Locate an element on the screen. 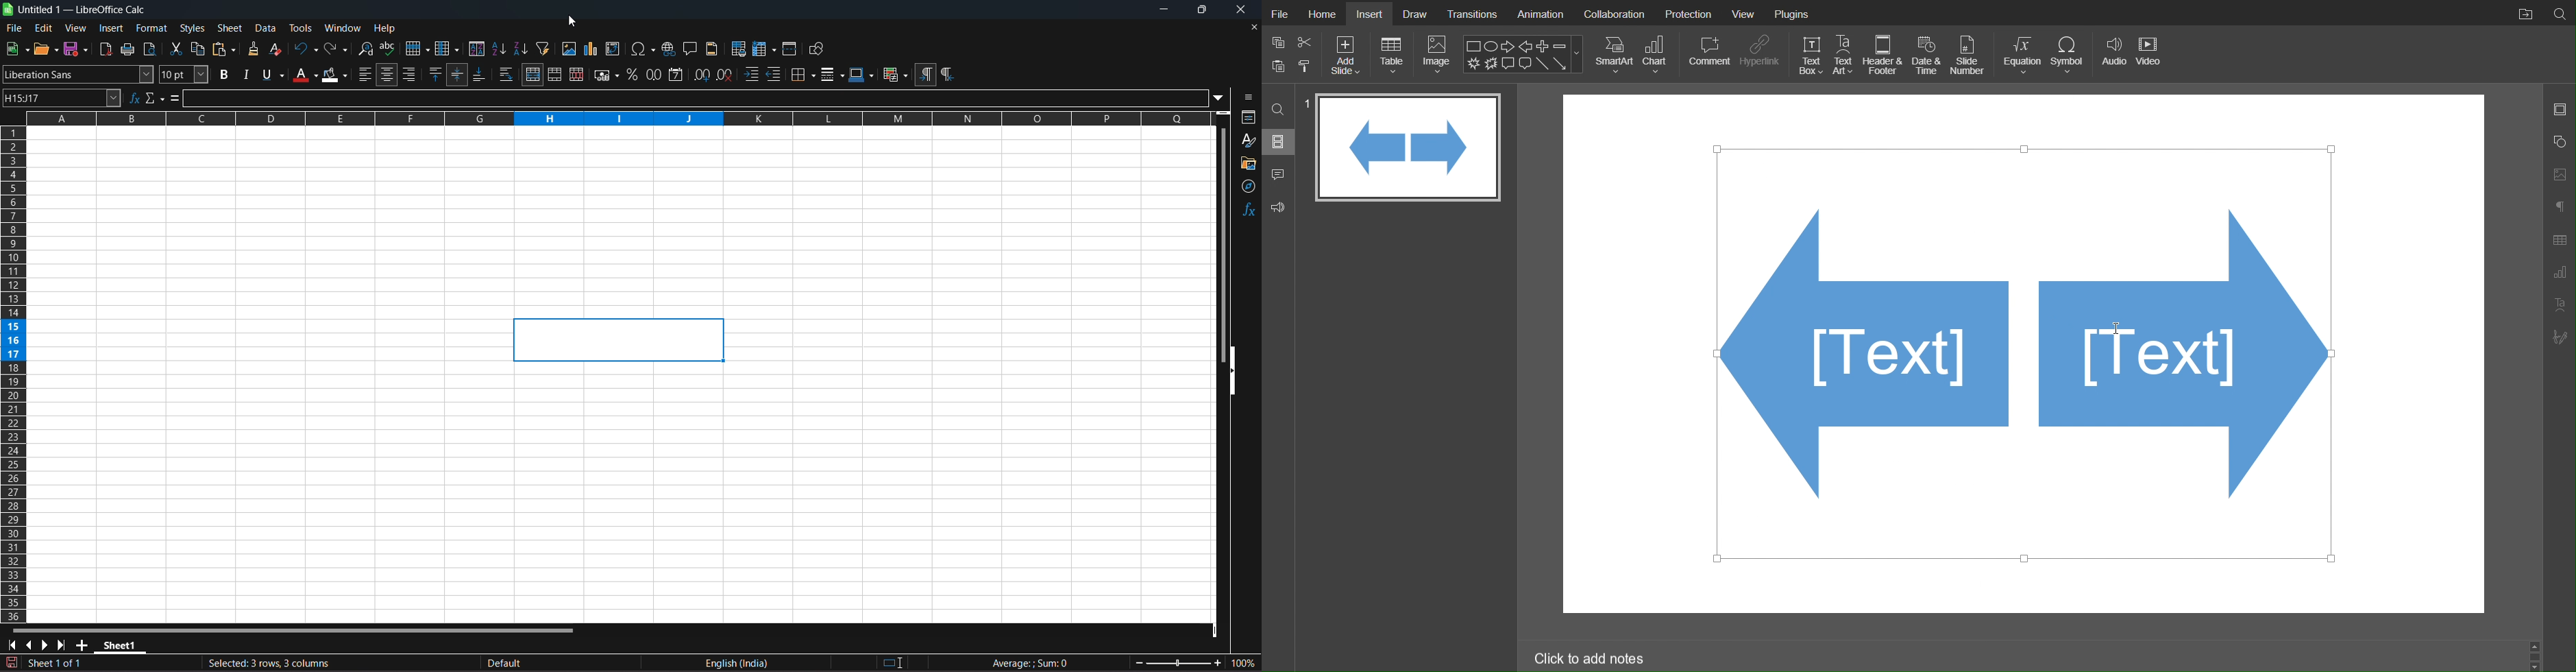 Image resolution: width=2576 pixels, height=672 pixels. Audio is located at coordinates (2112, 54).